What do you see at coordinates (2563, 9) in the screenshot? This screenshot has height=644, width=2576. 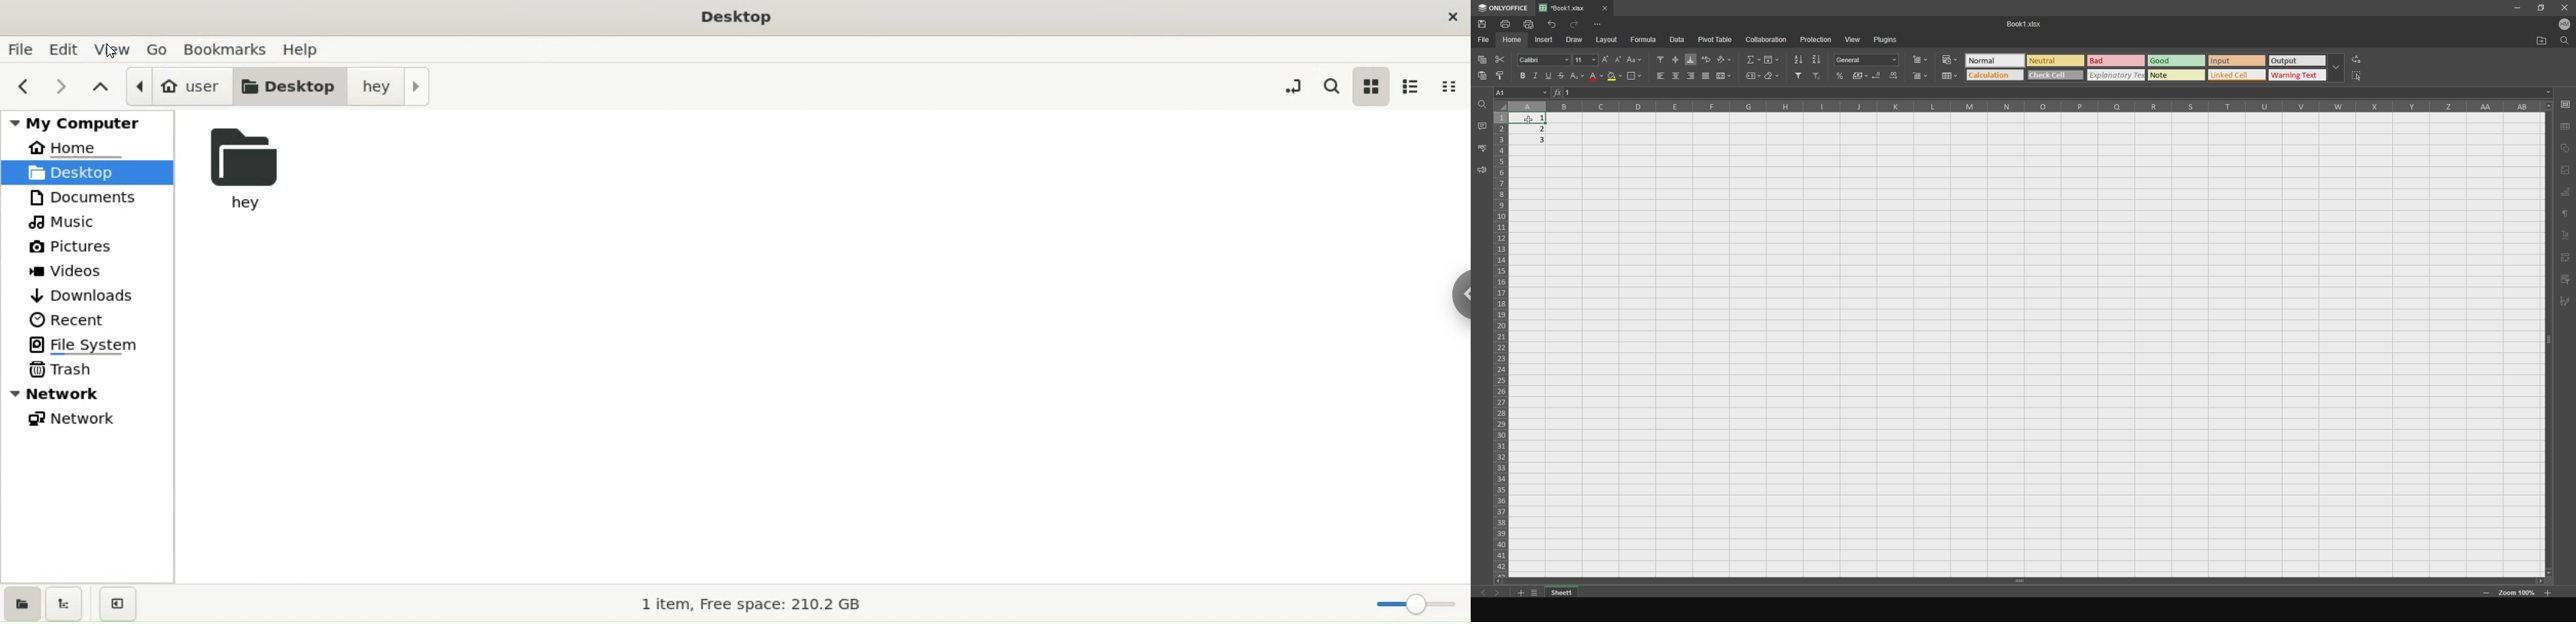 I see `close` at bounding box center [2563, 9].